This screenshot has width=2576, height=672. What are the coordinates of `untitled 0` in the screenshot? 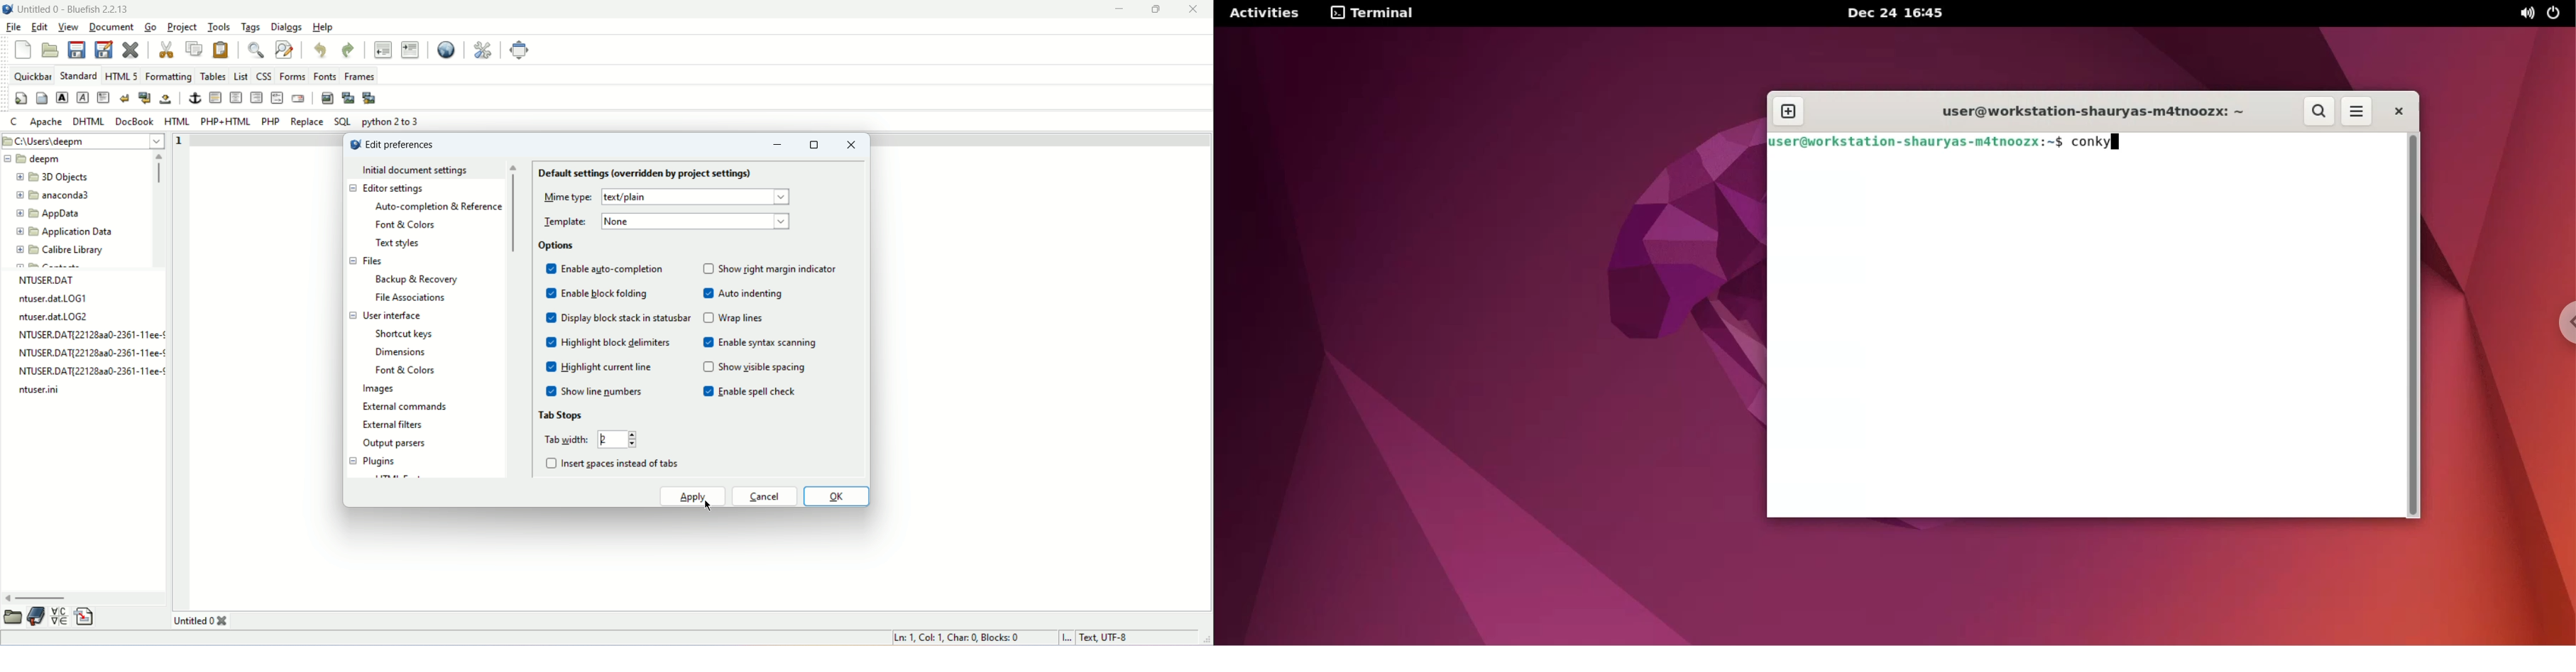 It's located at (200, 621).